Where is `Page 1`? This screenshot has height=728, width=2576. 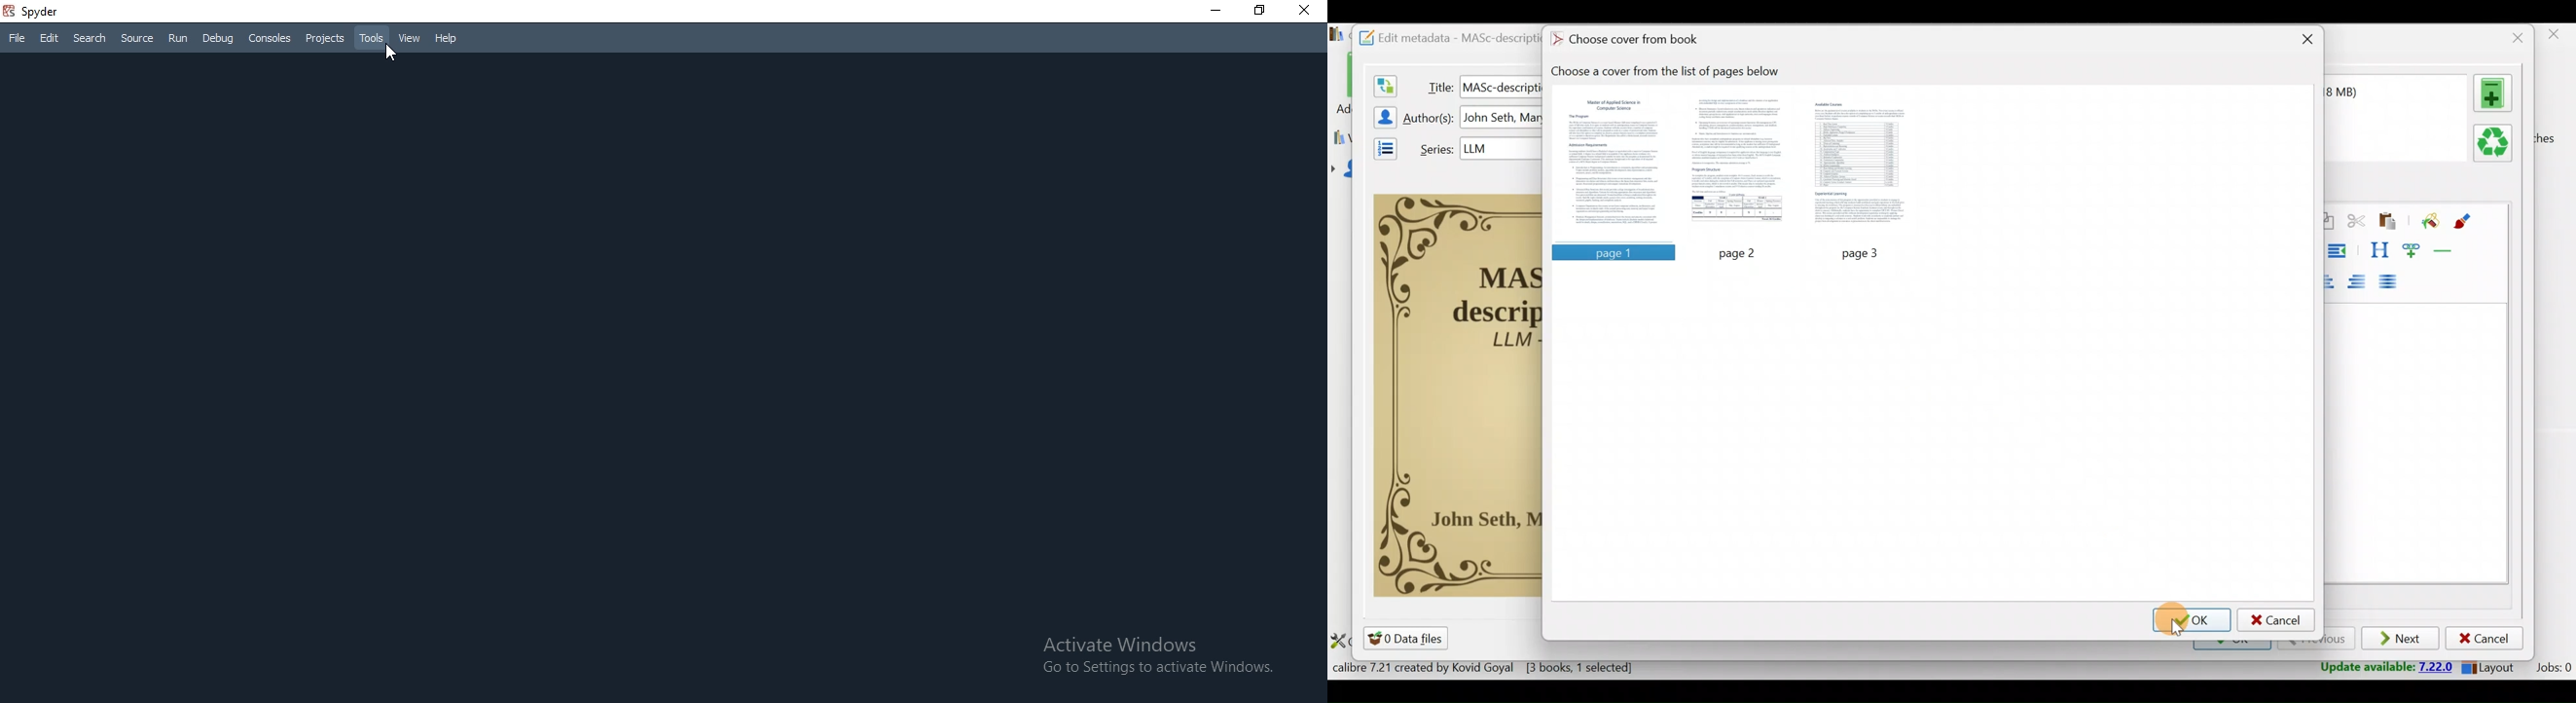 Page 1 is located at coordinates (1617, 164).